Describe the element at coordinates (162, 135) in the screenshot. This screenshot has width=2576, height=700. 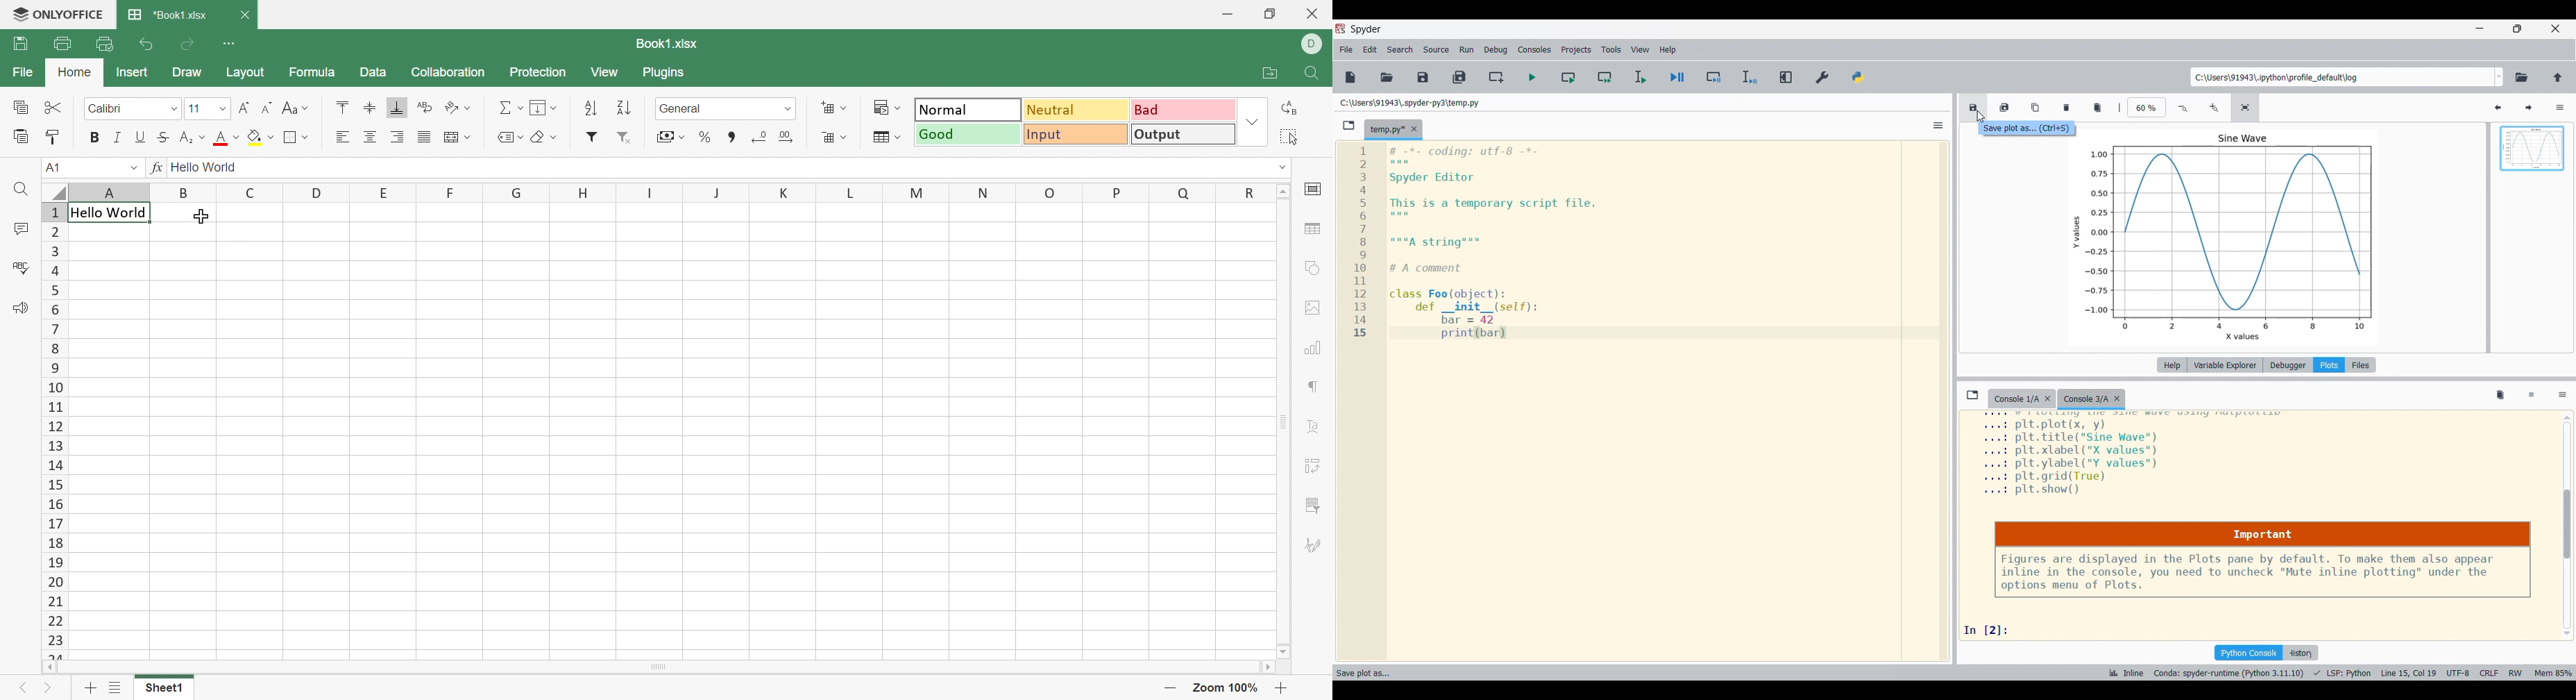
I see `Strikethrough` at that location.